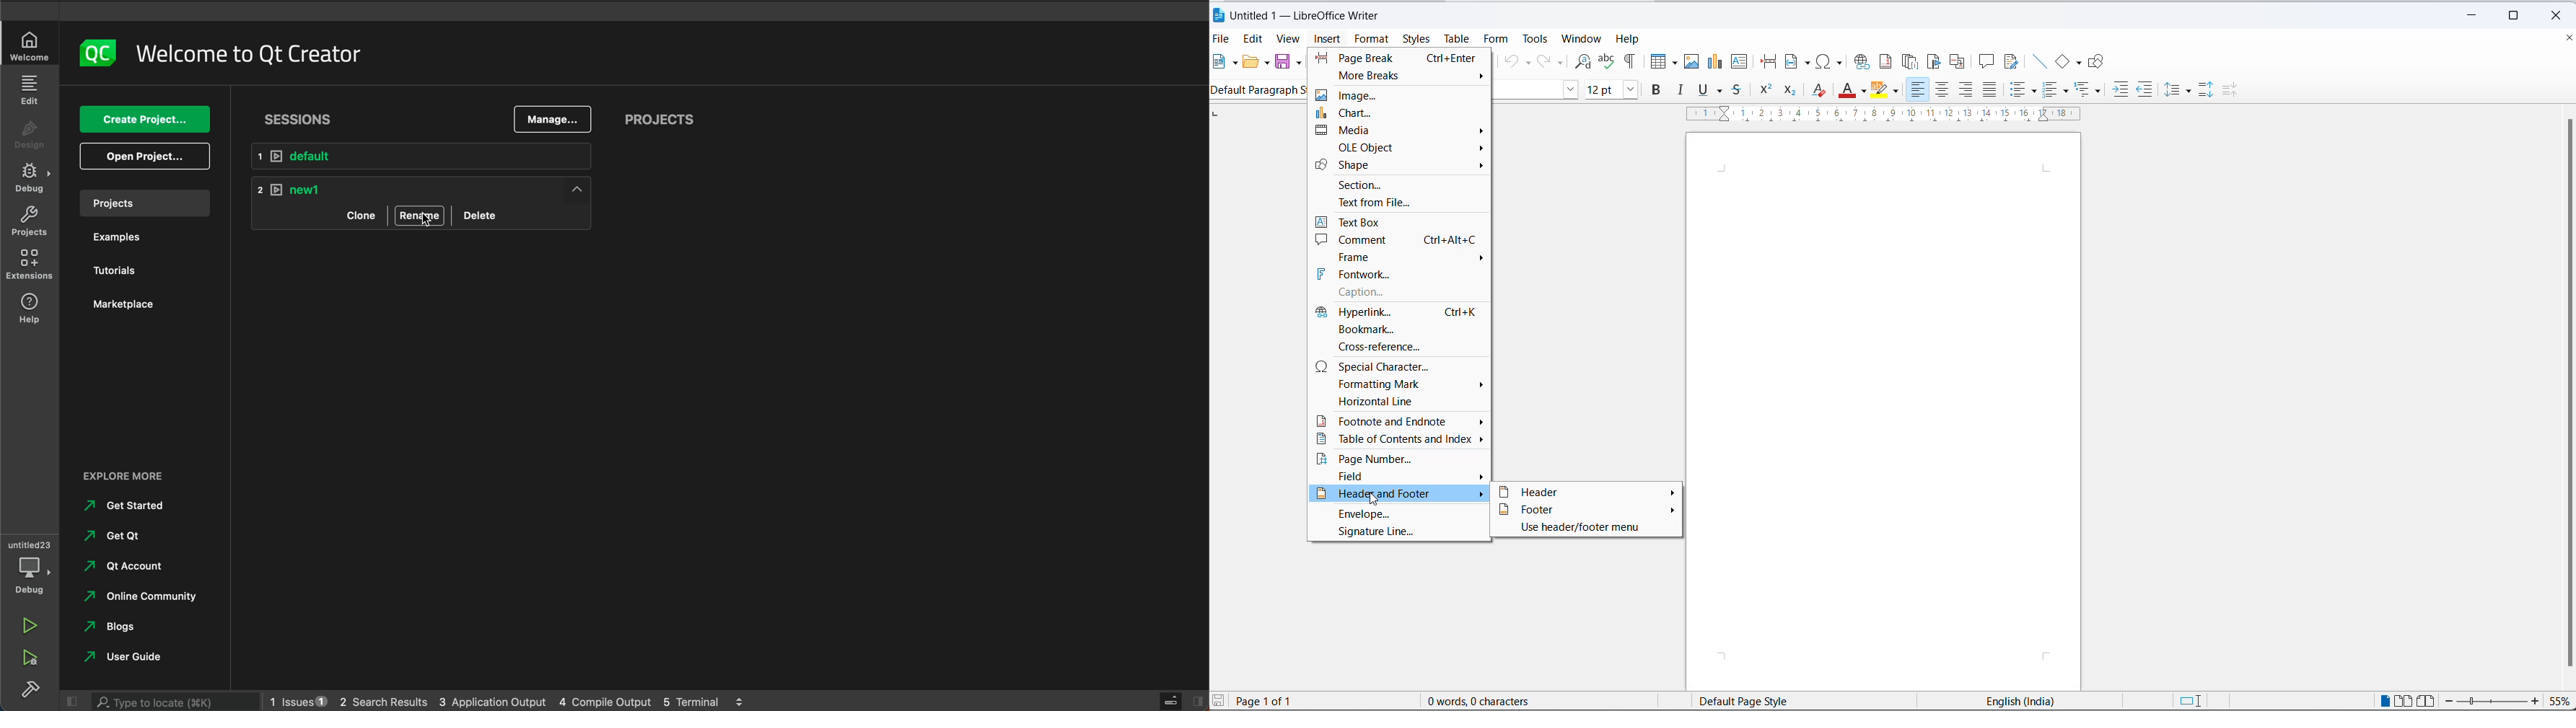  Describe the element at coordinates (2536, 702) in the screenshot. I see `increase zoom` at that location.